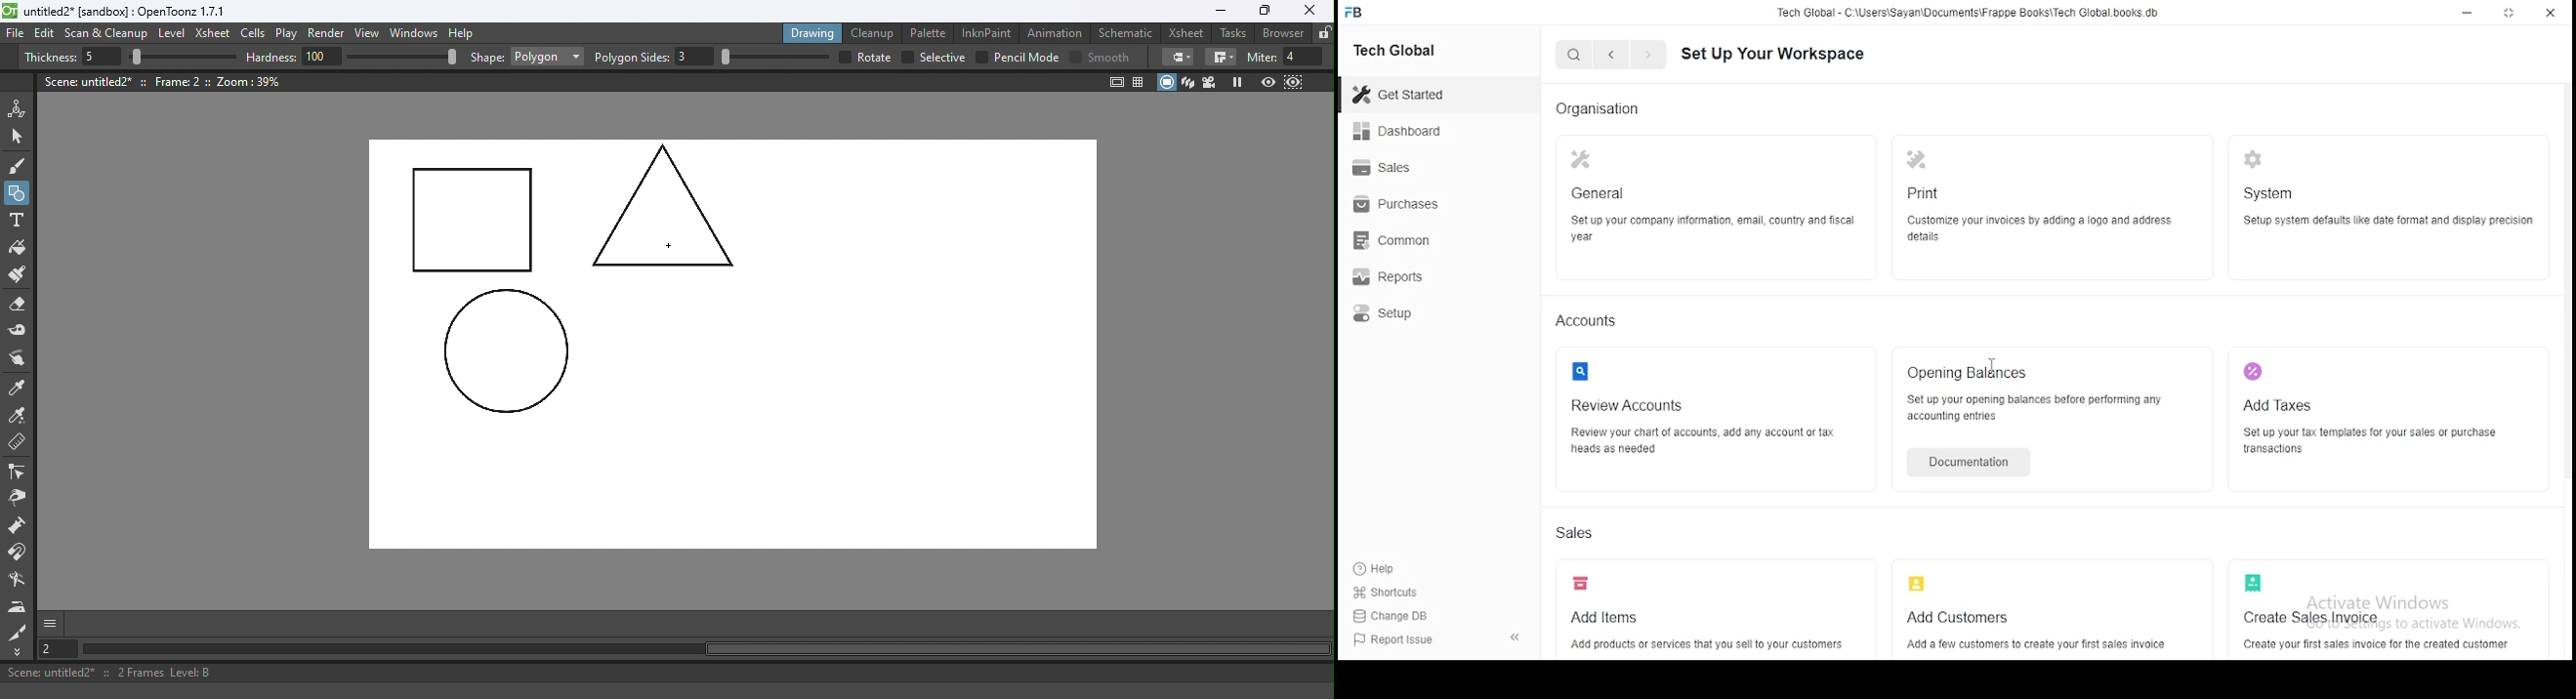 This screenshot has width=2576, height=700. Describe the element at coordinates (1648, 56) in the screenshot. I see `go forward ` at that location.